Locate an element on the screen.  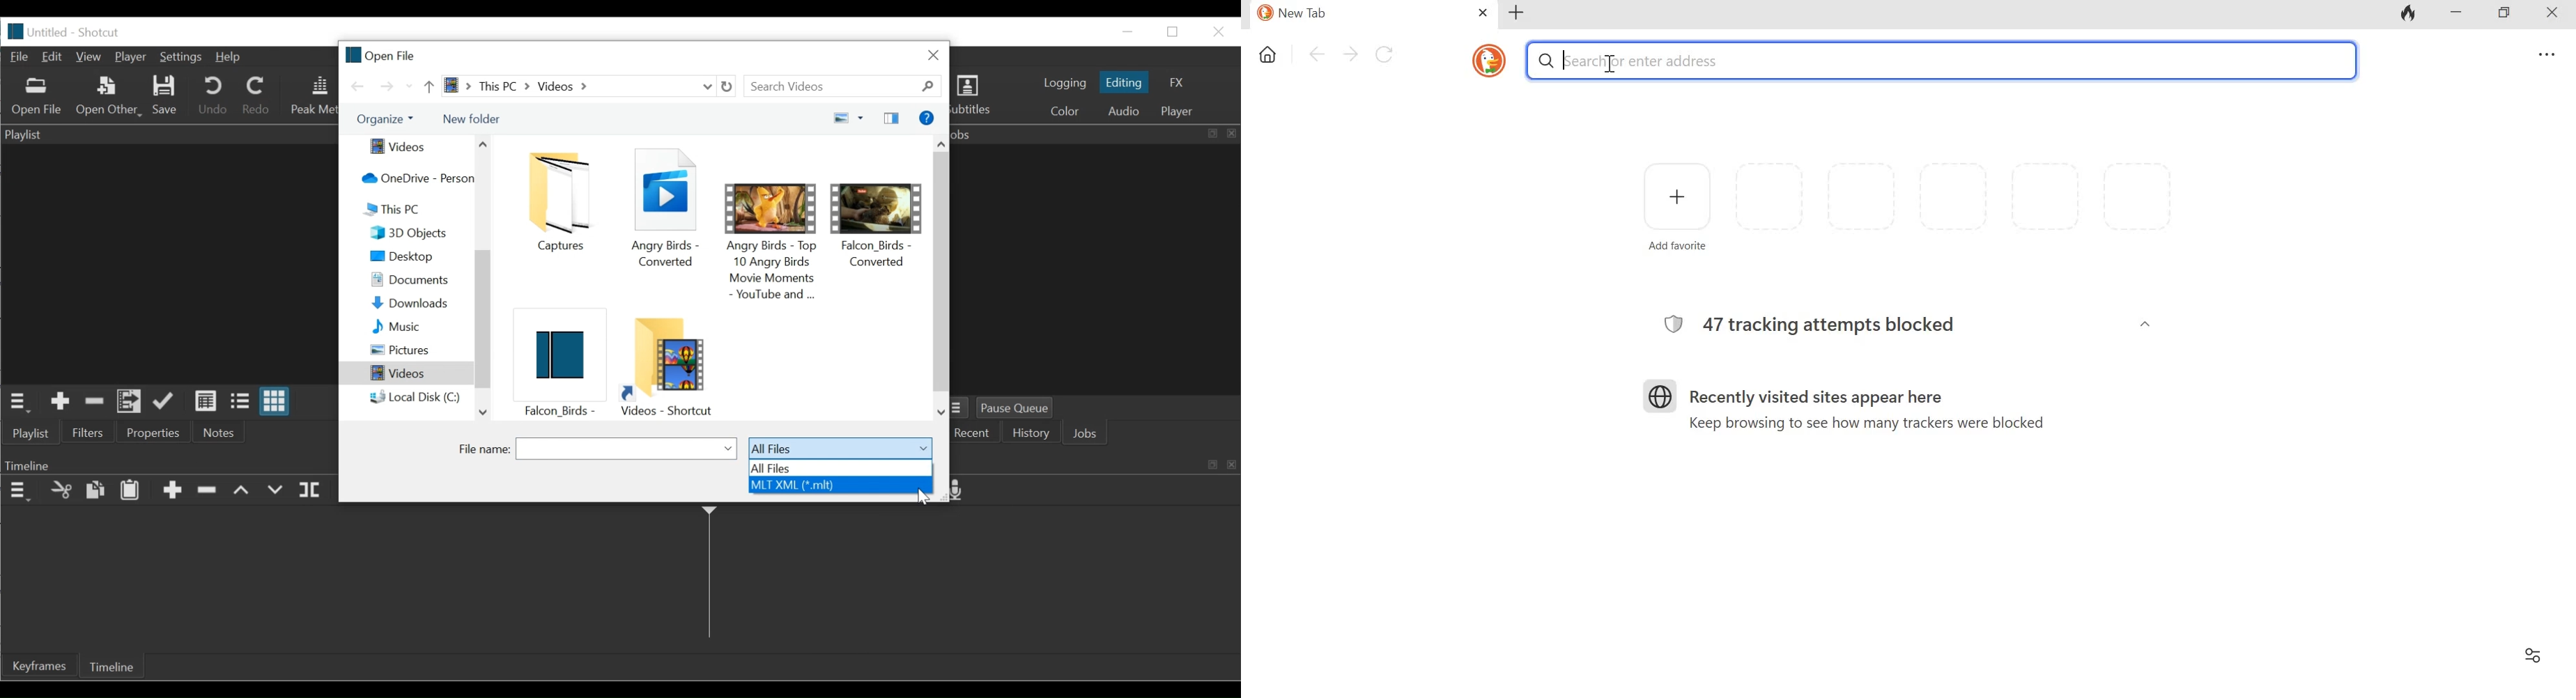
File name is located at coordinates (482, 449).